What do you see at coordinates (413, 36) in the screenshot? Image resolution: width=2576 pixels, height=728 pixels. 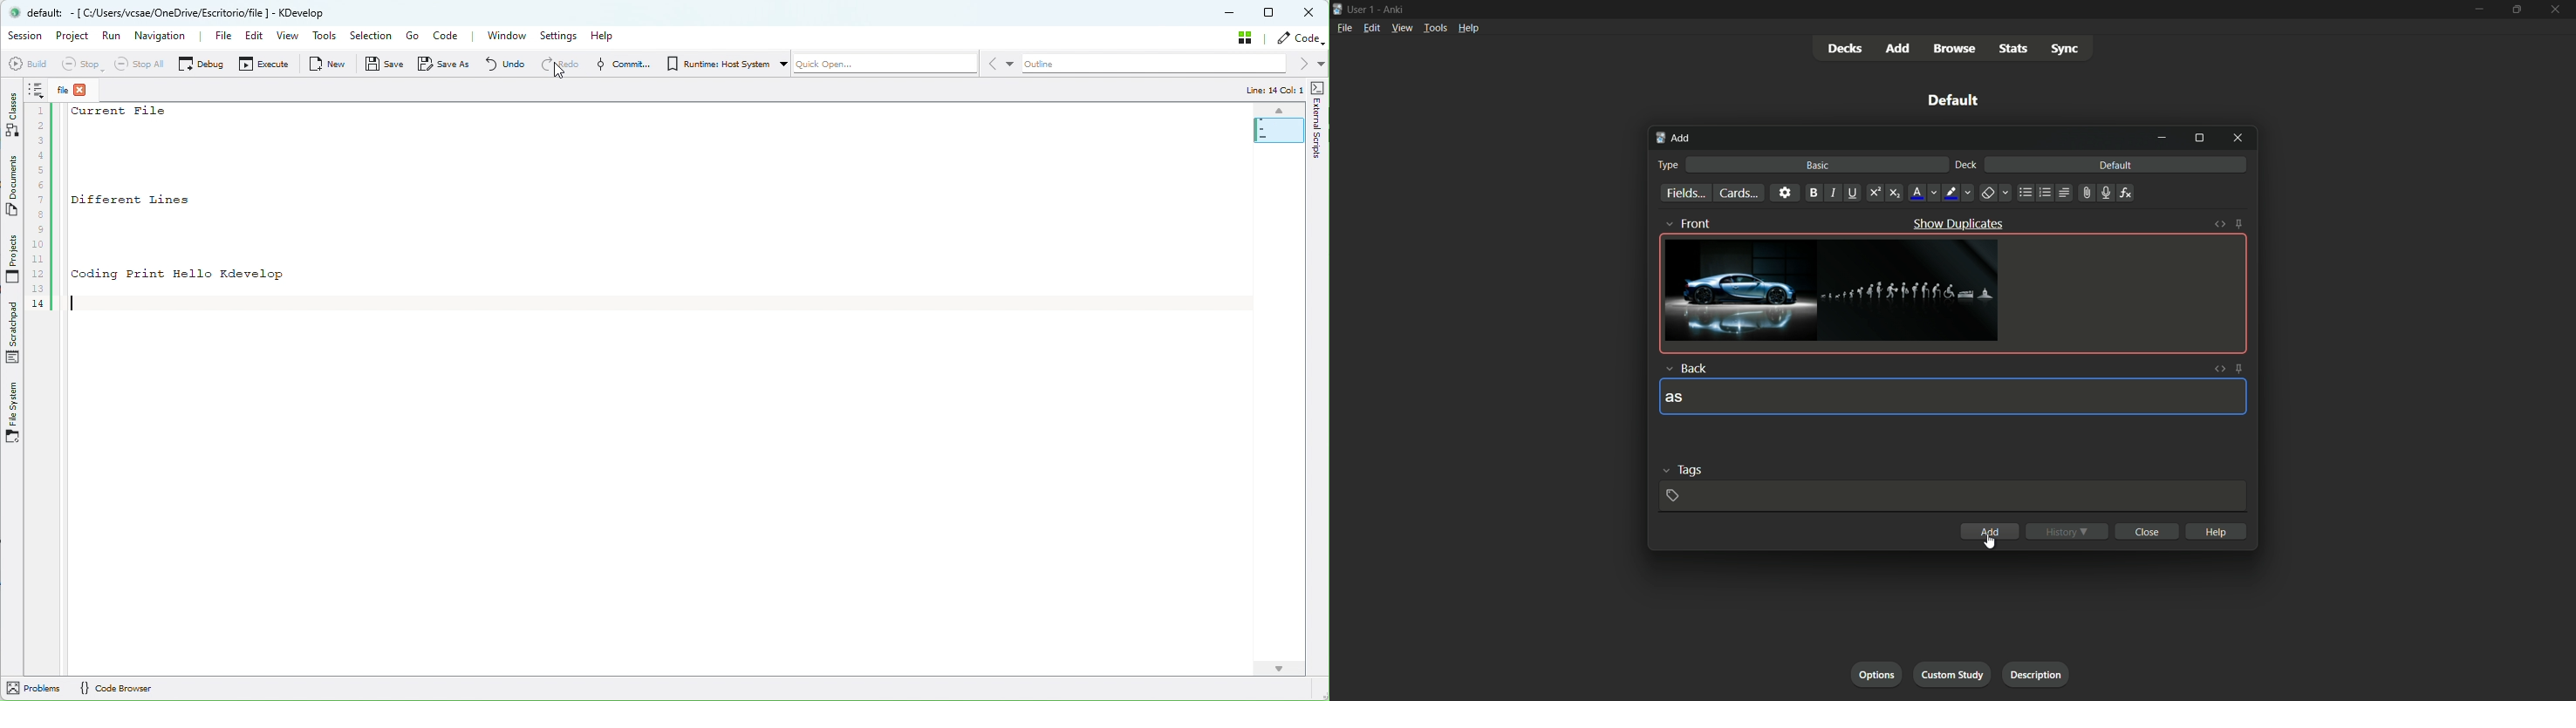 I see `Go` at bounding box center [413, 36].